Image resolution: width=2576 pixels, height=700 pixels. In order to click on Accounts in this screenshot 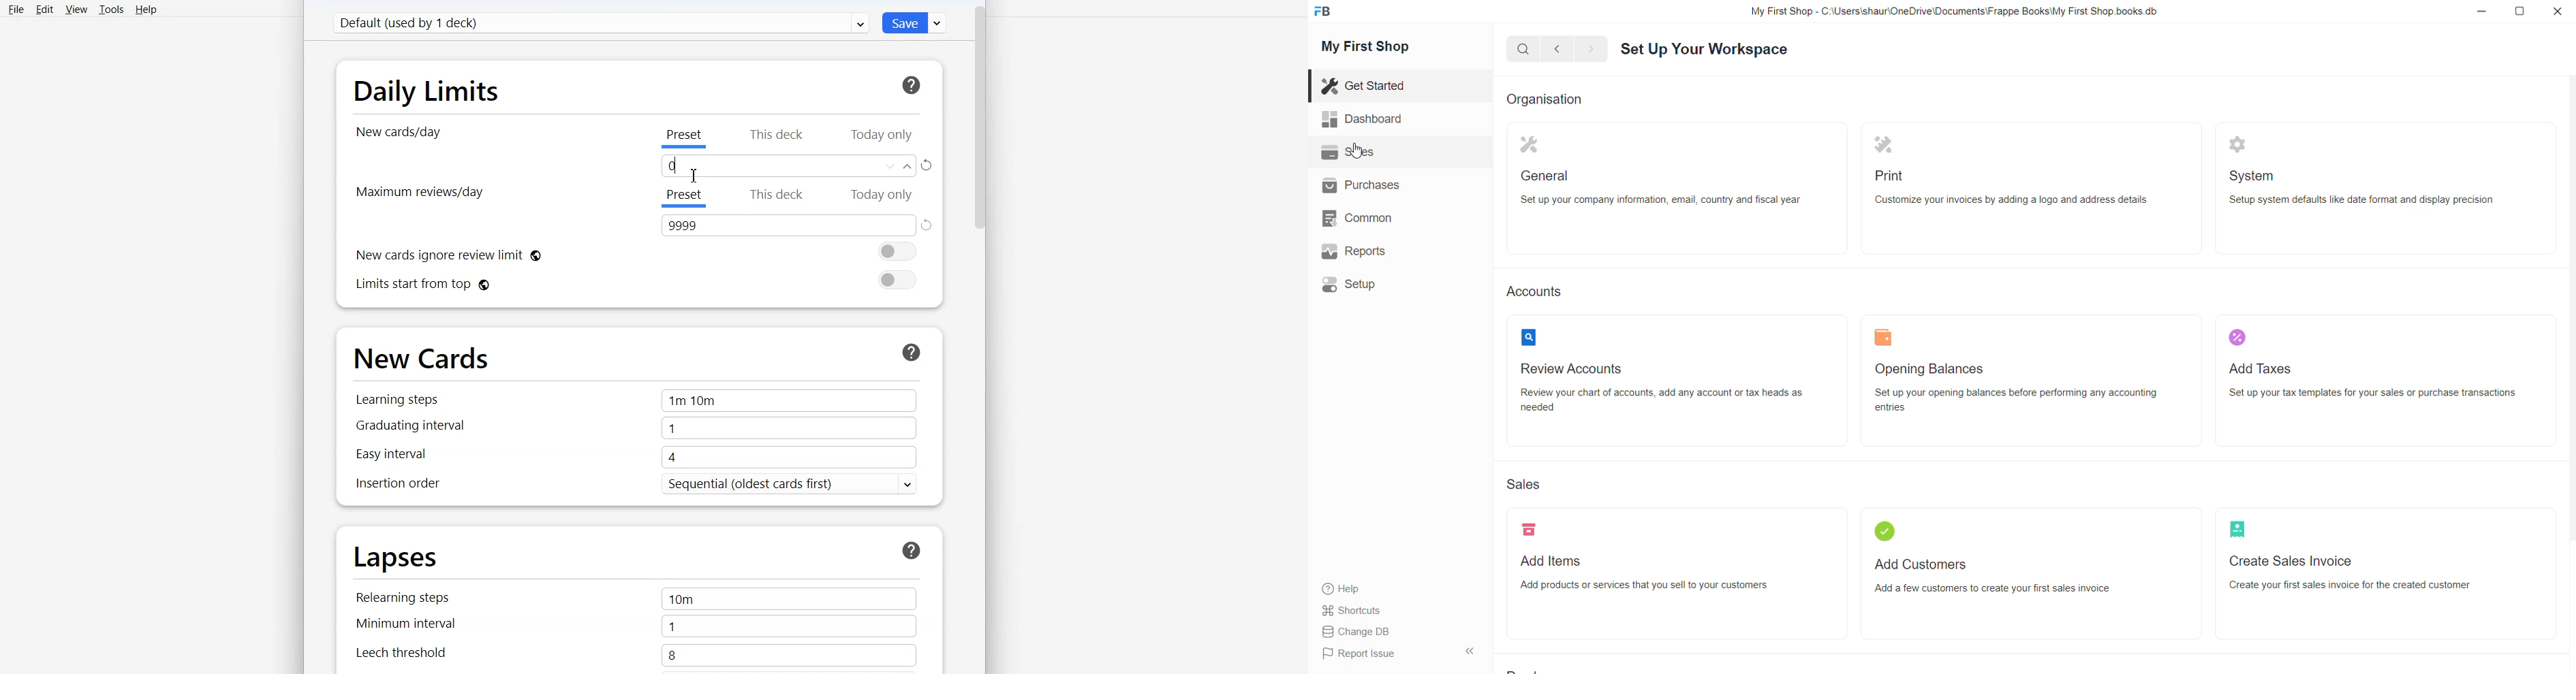, I will do `click(1535, 290)`.